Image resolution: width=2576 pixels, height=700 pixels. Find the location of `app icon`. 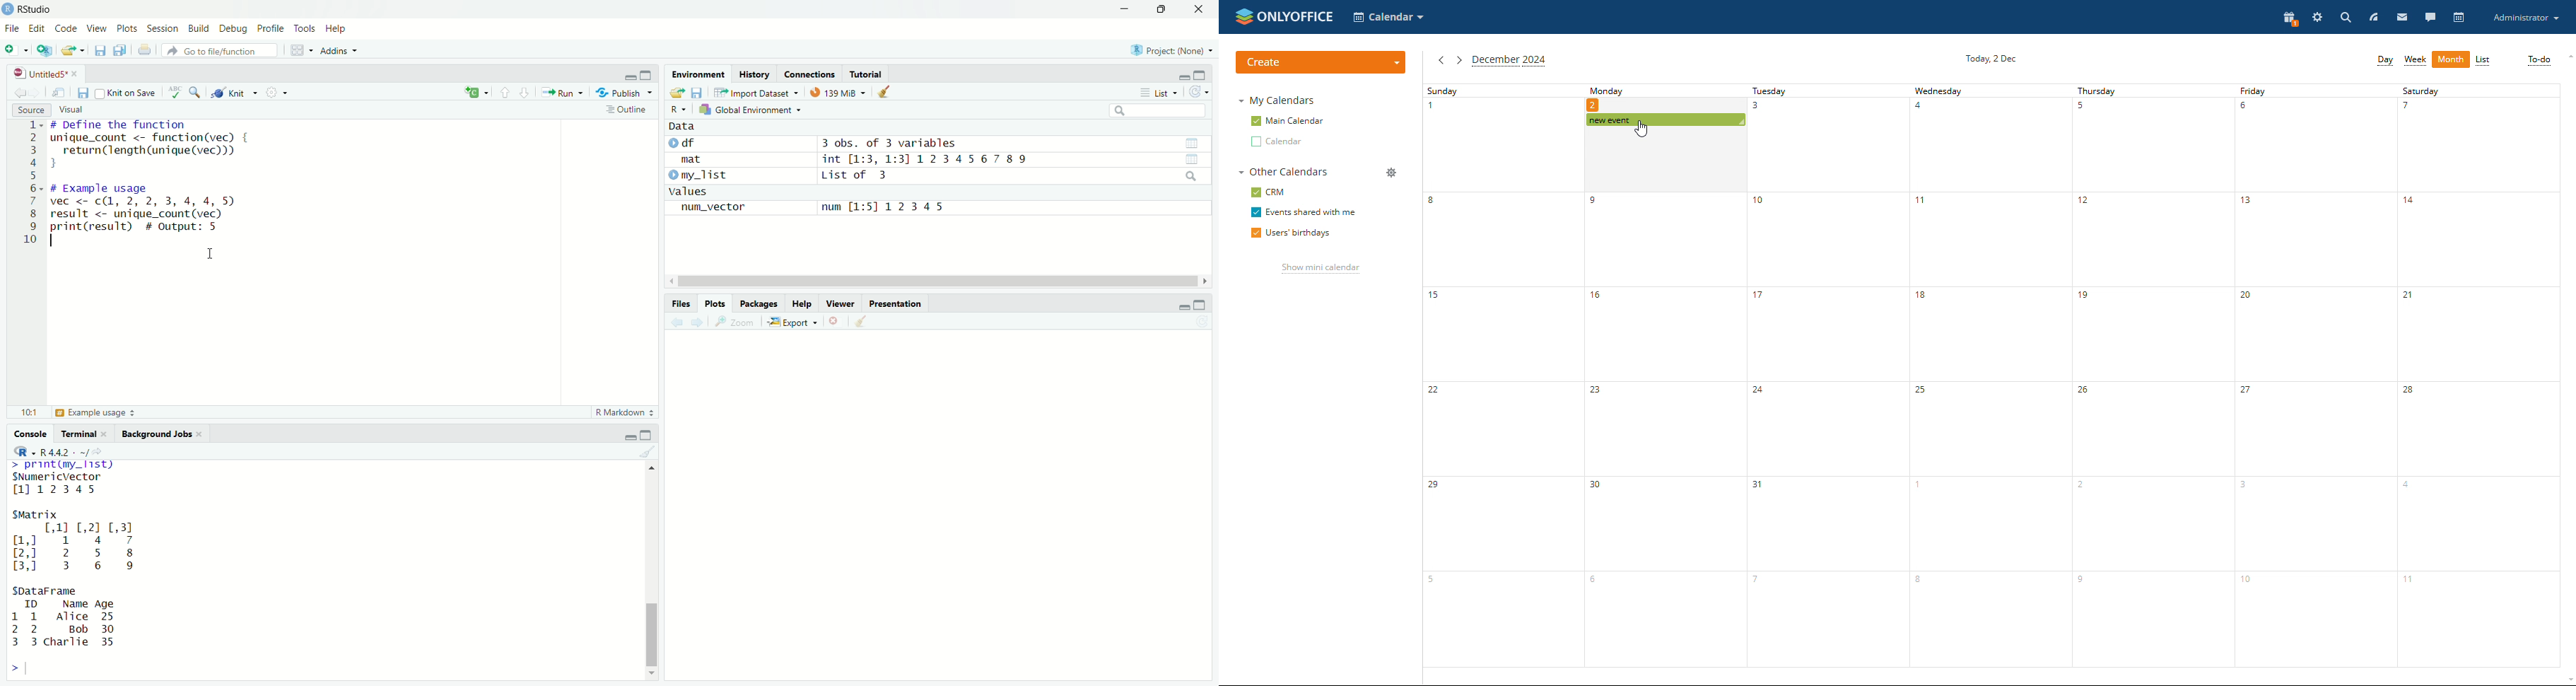

app icon is located at coordinates (8, 10).